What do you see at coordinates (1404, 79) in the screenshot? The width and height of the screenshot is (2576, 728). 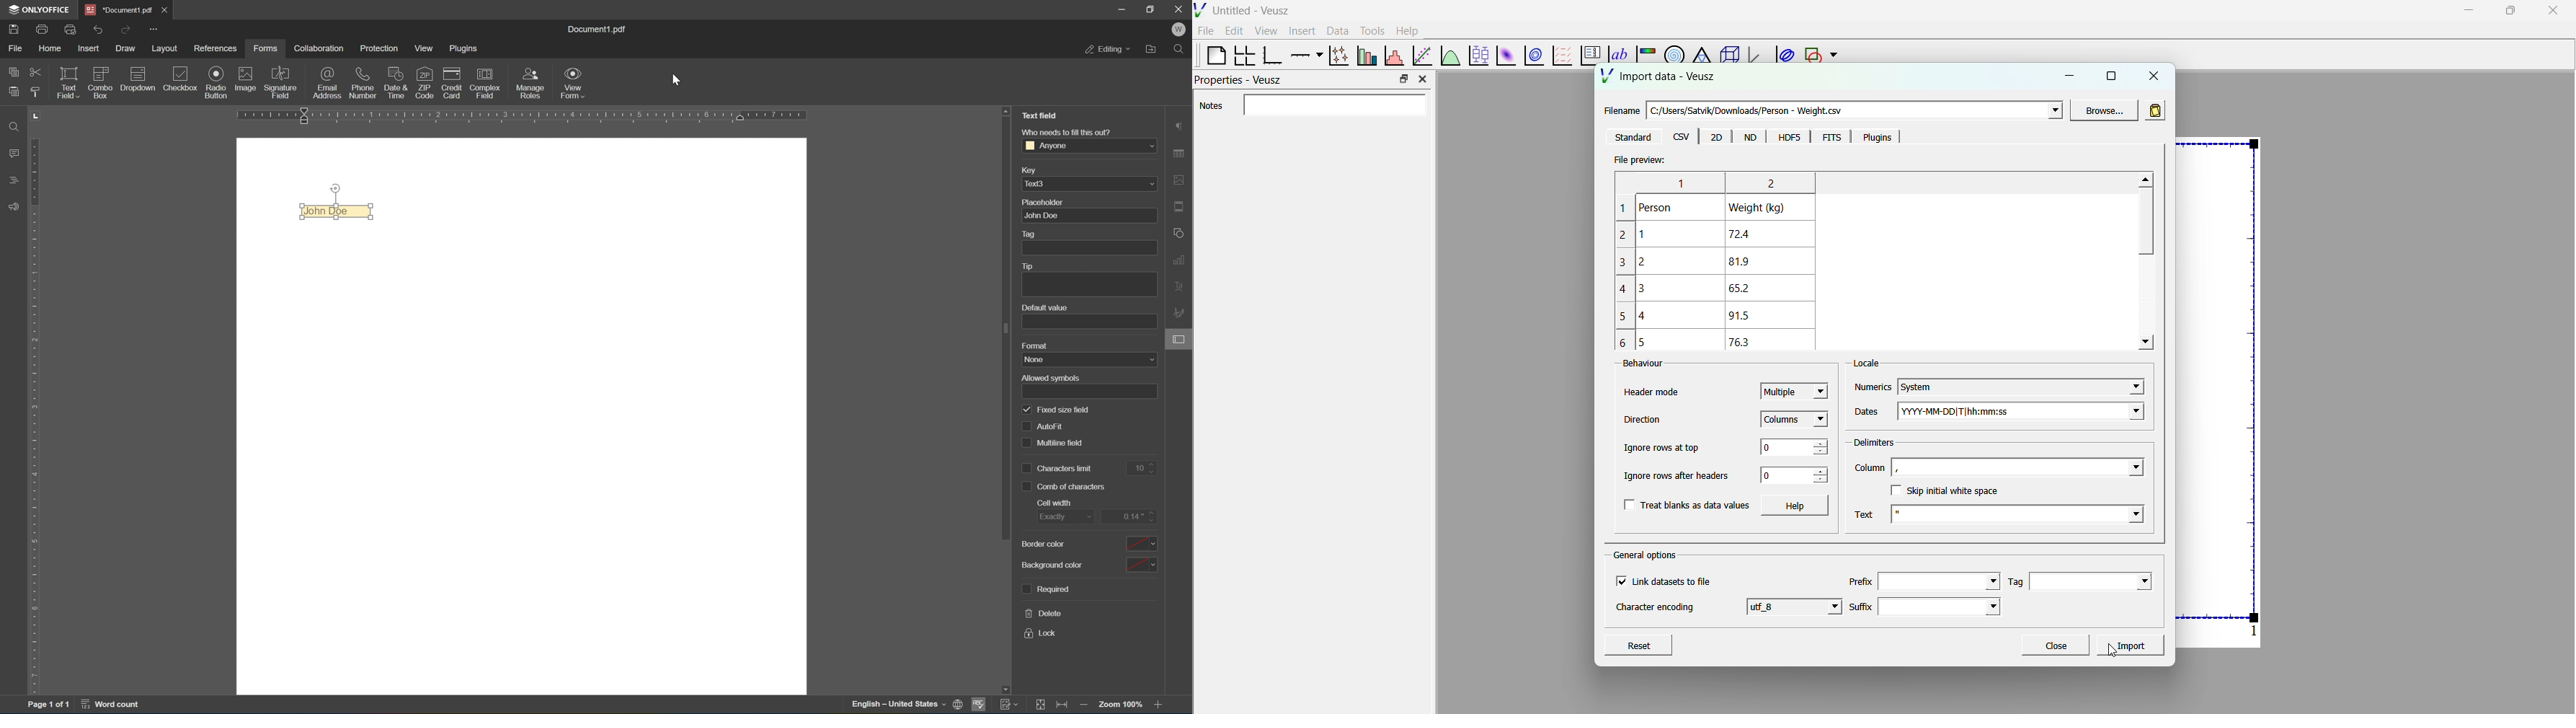 I see `maximize property bar` at bounding box center [1404, 79].